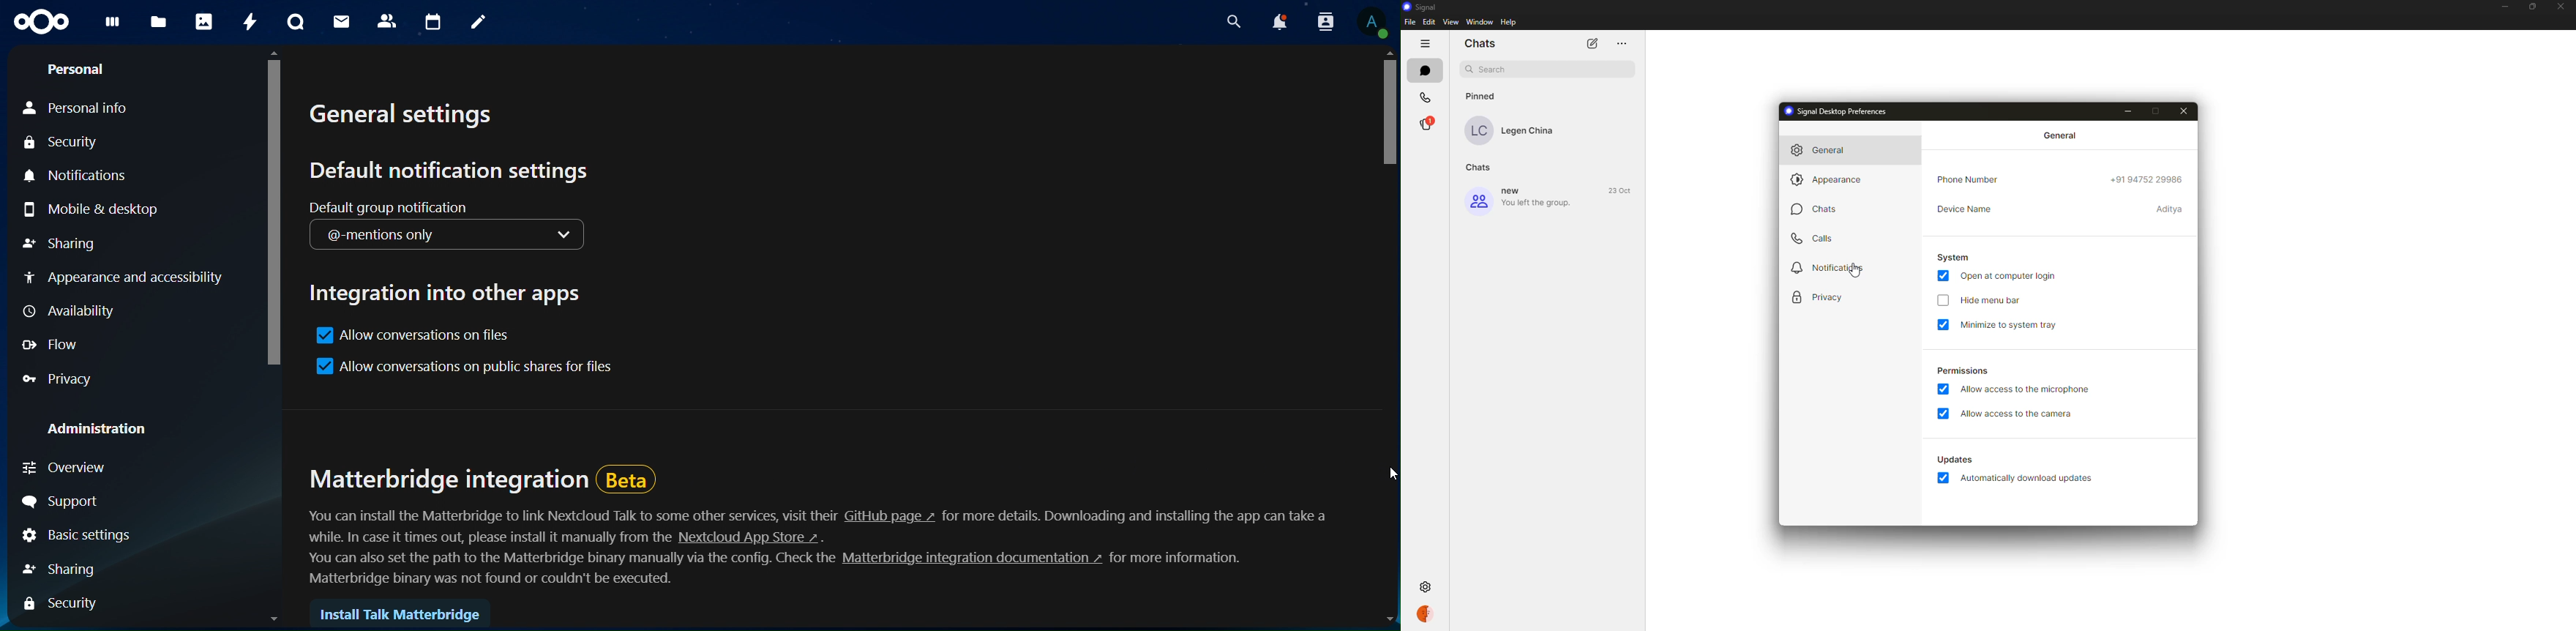 The width and height of the screenshot is (2576, 644). Describe the element at coordinates (451, 483) in the screenshot. I see `matterbridge integration` at that location.